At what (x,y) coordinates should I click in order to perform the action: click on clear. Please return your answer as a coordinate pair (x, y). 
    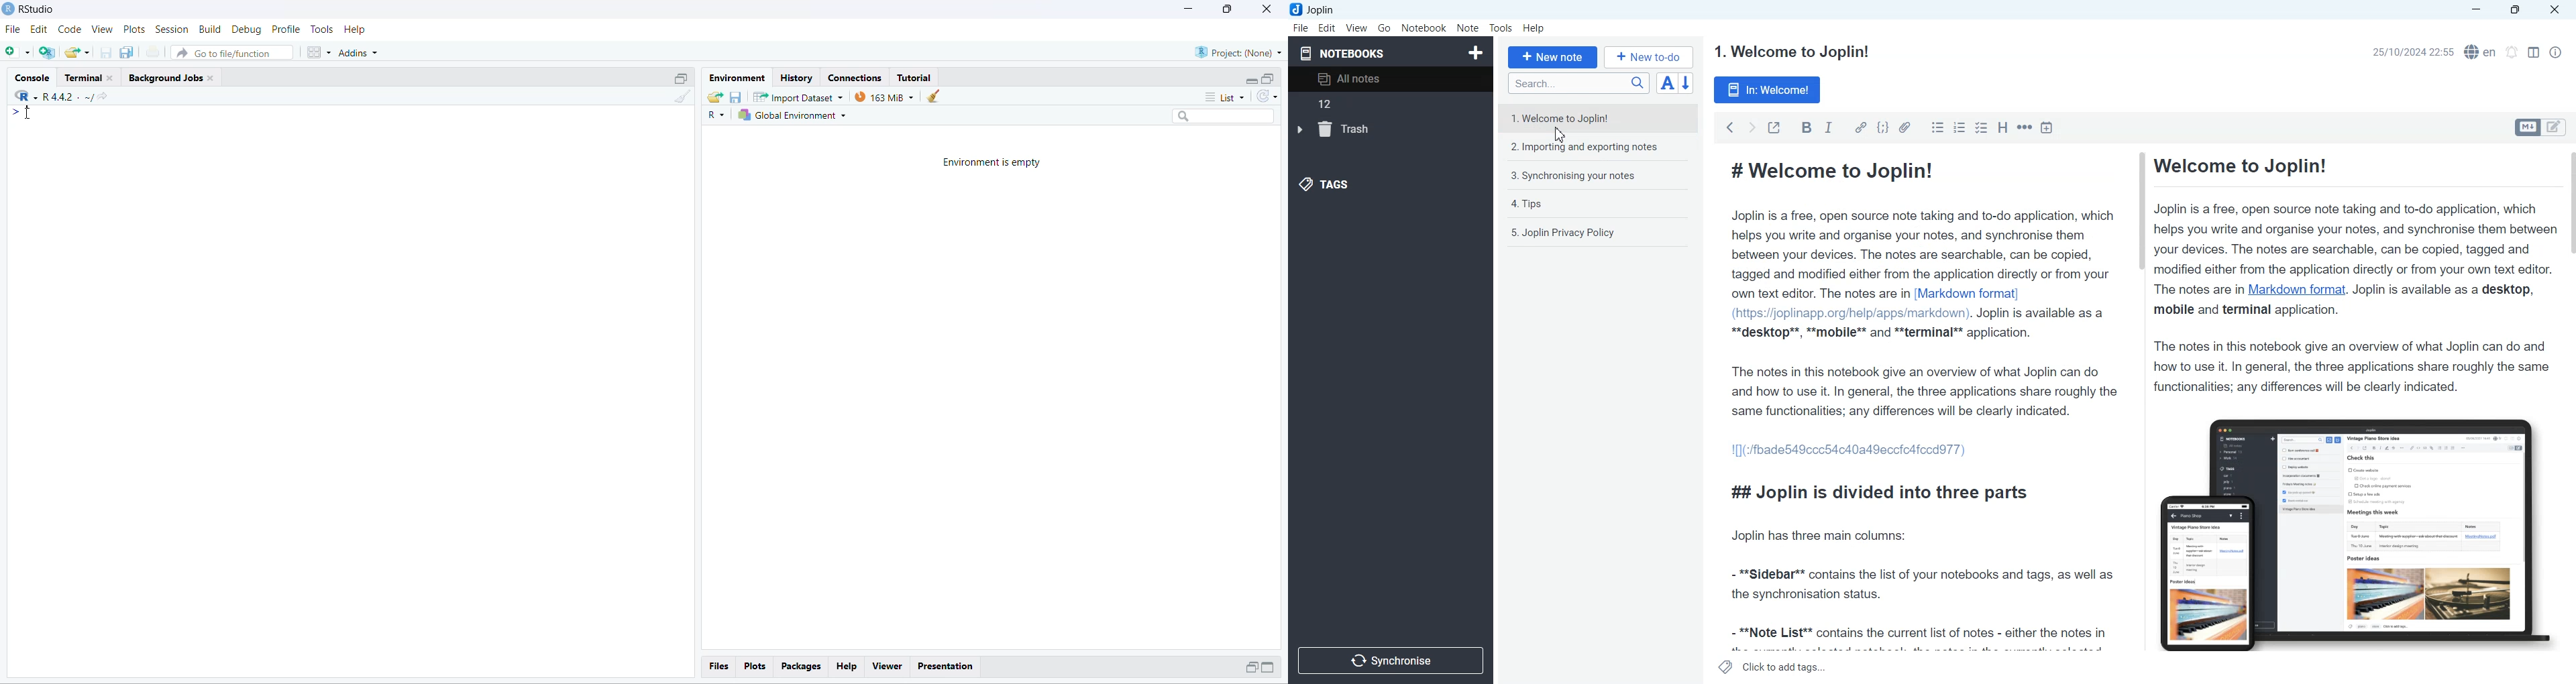
    Looking at the image, I should click on (935, 96).